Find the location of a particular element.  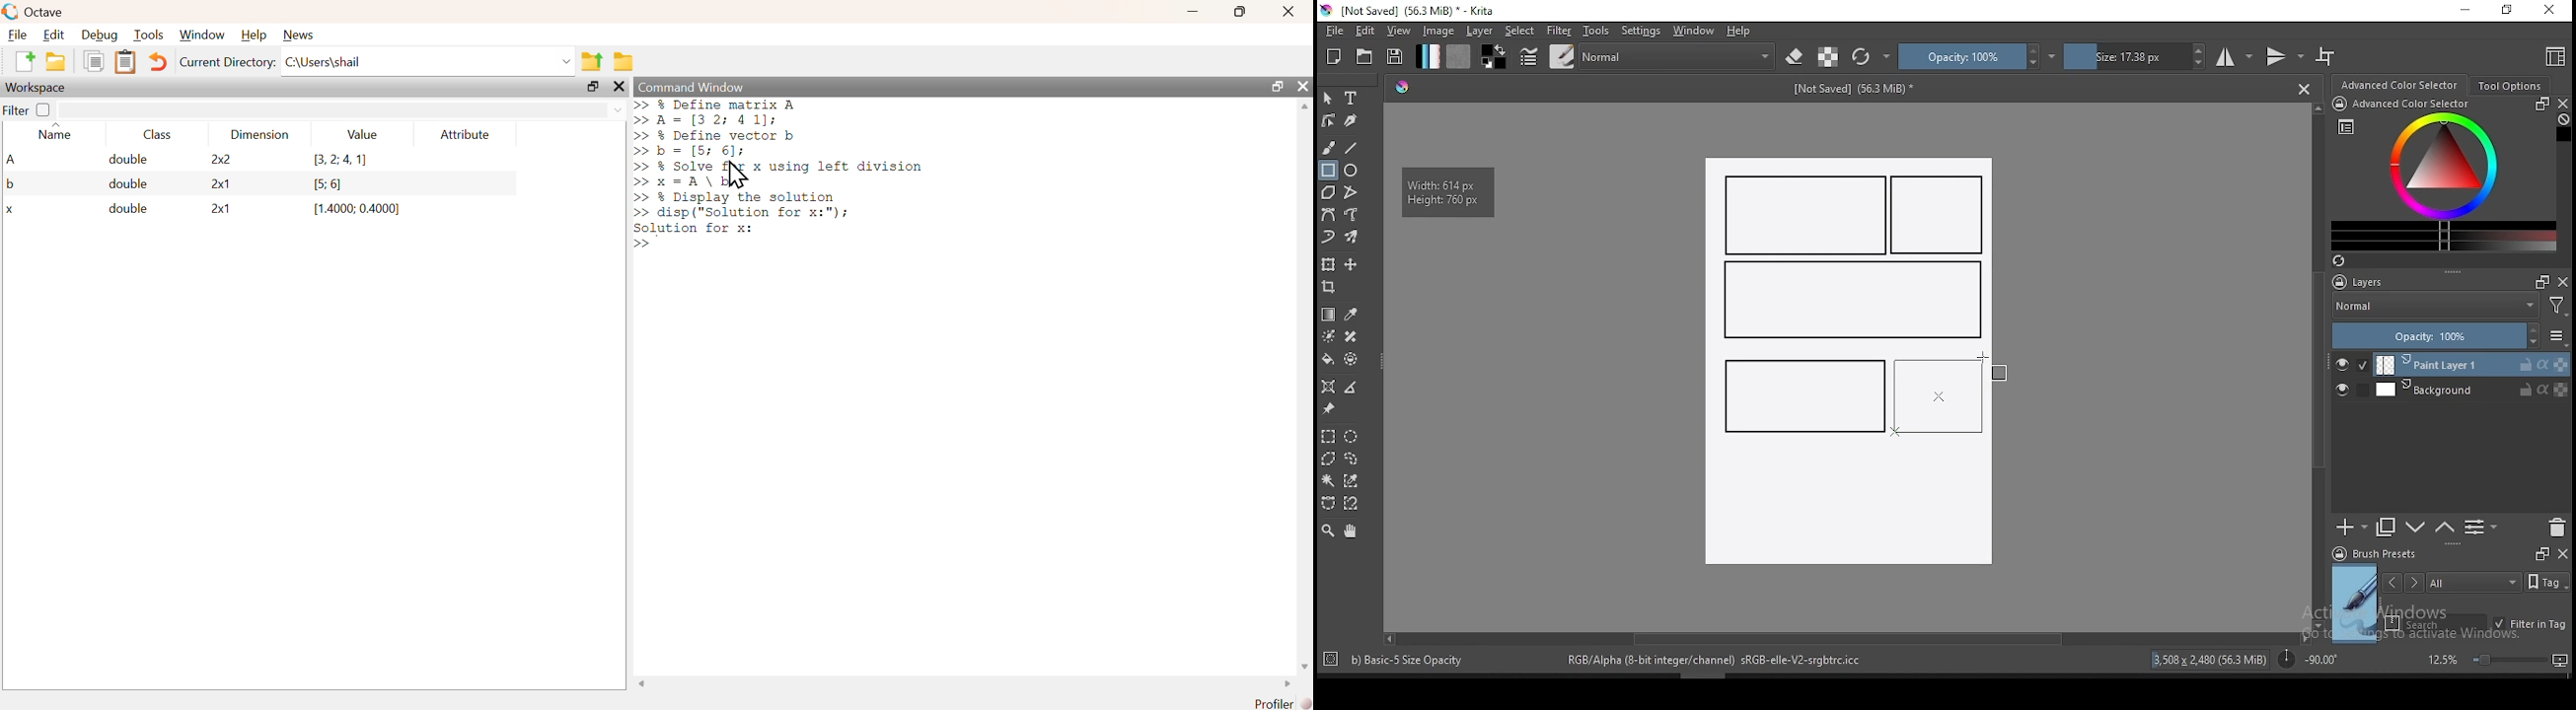

move a layer is located at coordinates (1351, 265).